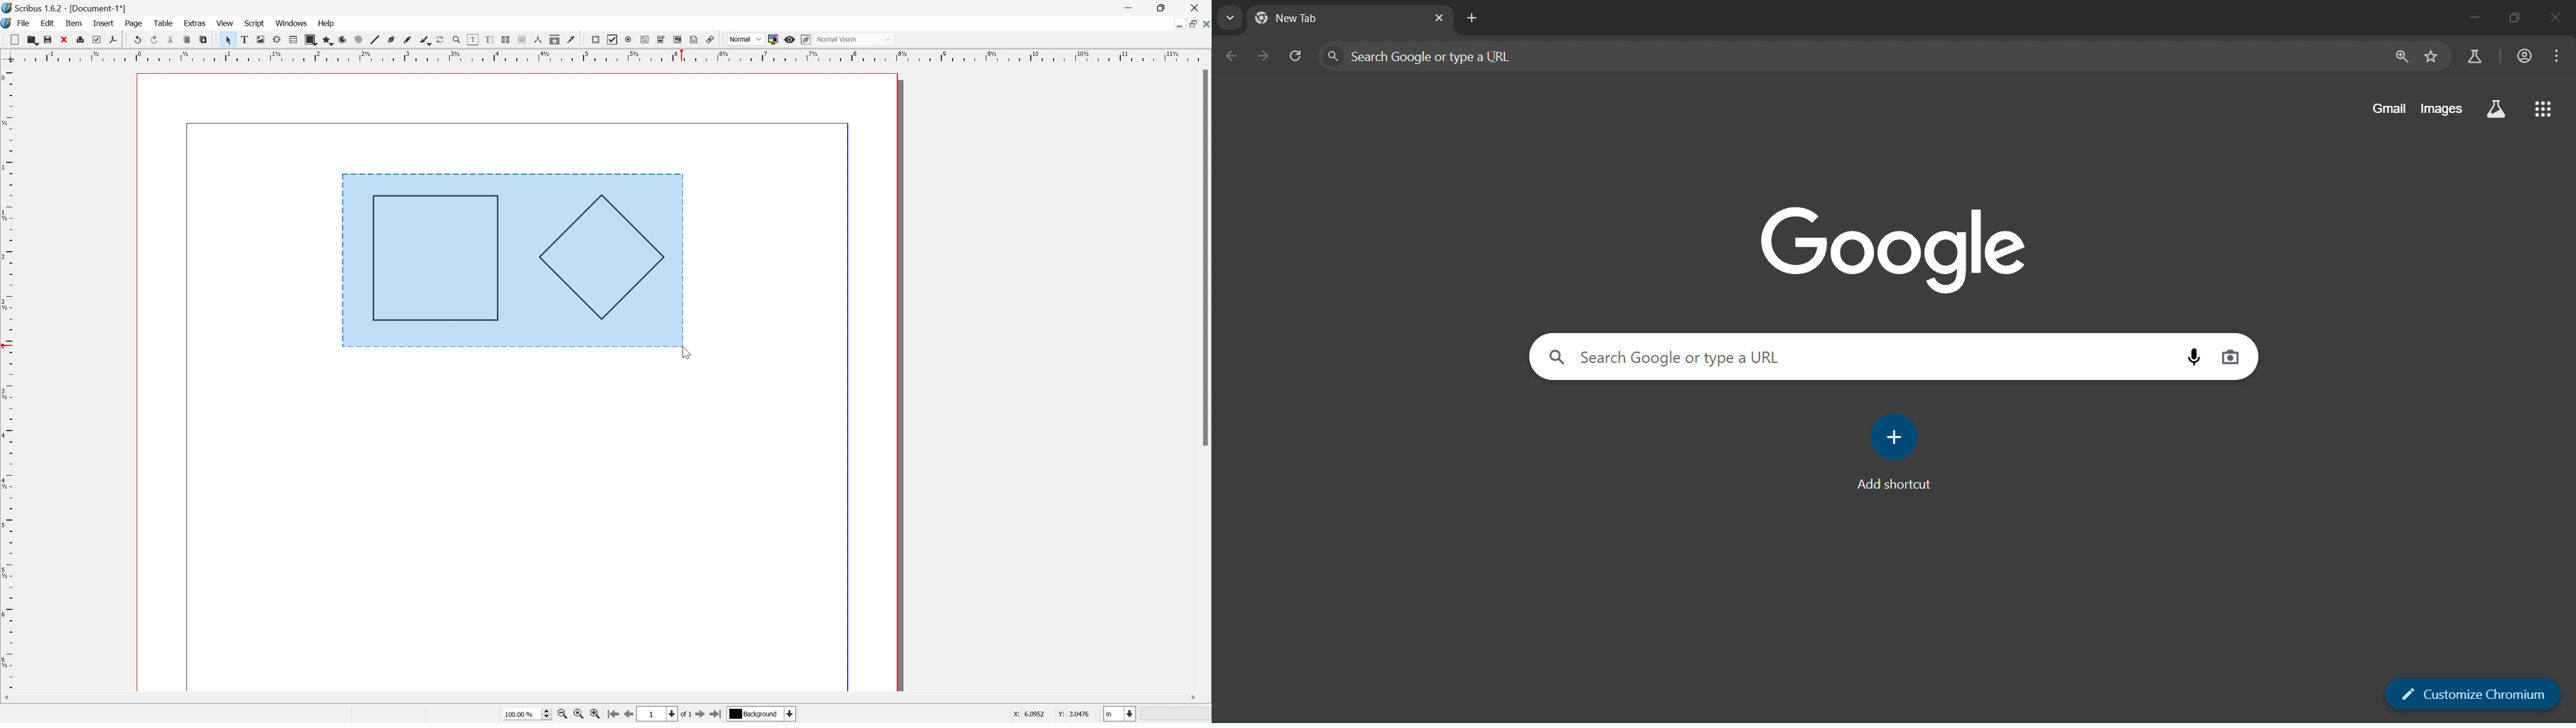 The image size is (2576, 728). What do you see at coordinates (711, 39) in the screenshot?
I see `Link annotation` at bounding box center [711, 39].